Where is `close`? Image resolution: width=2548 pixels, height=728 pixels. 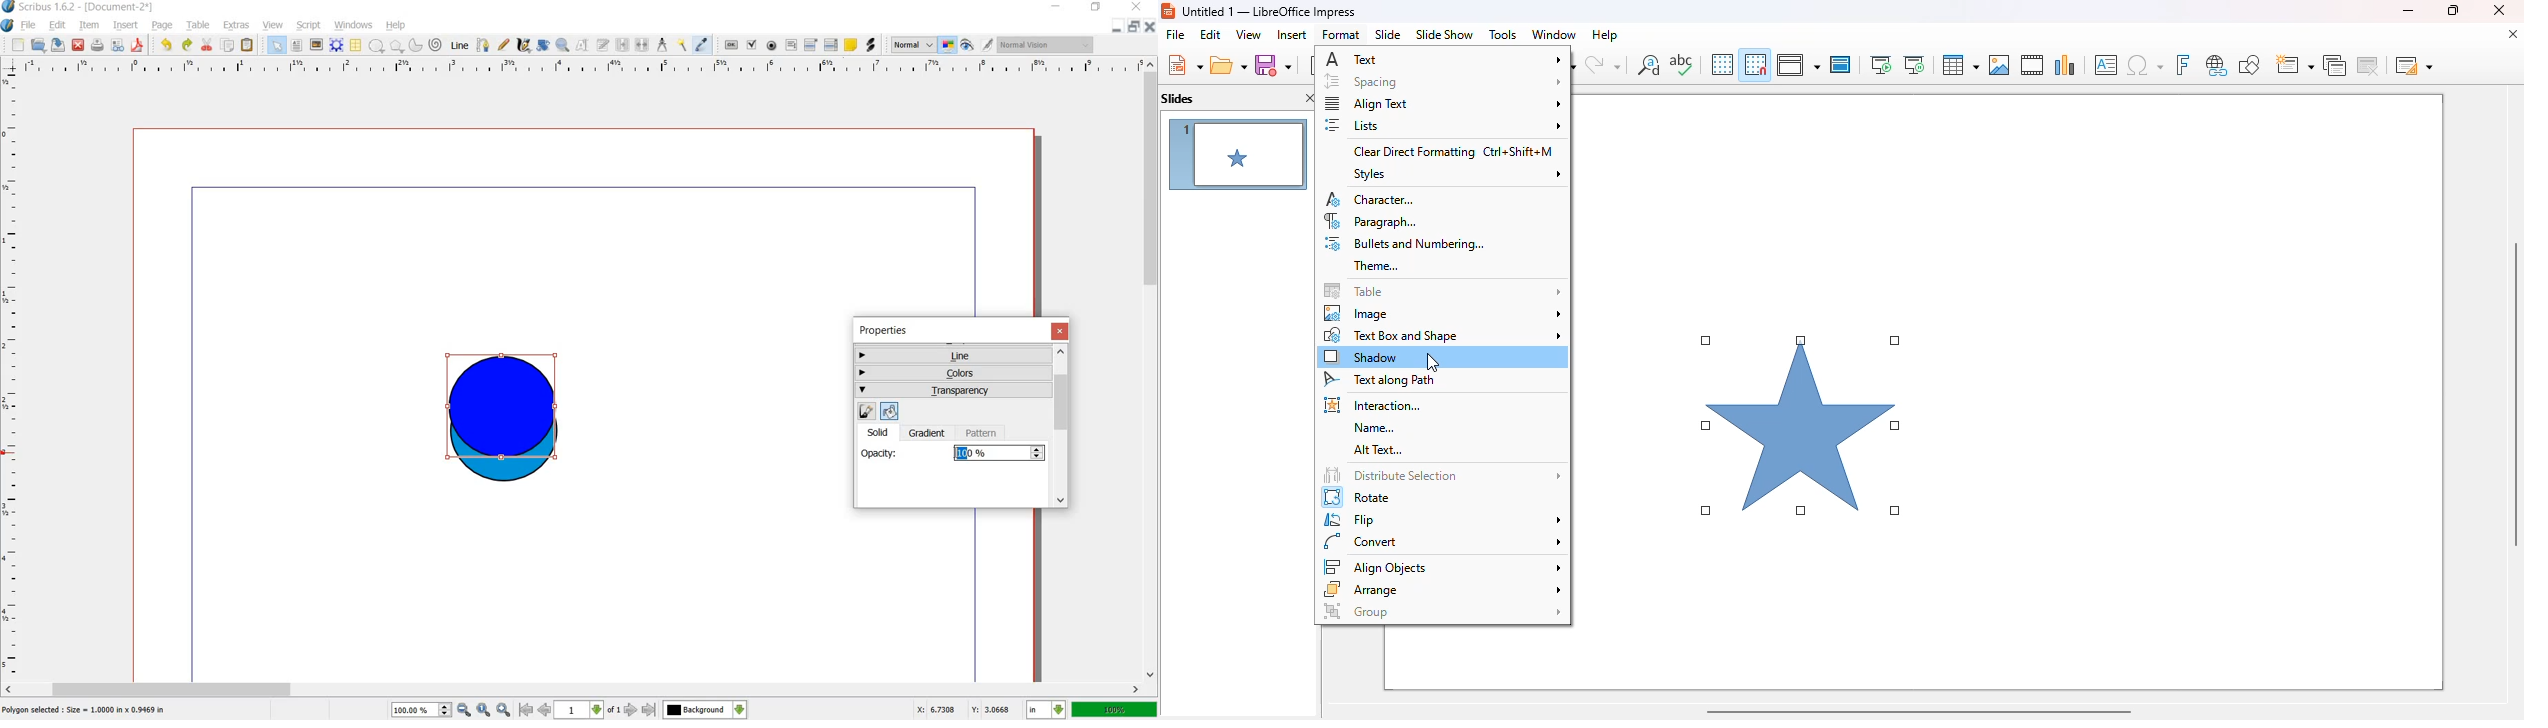 close is located at coordinates (2499, 10).